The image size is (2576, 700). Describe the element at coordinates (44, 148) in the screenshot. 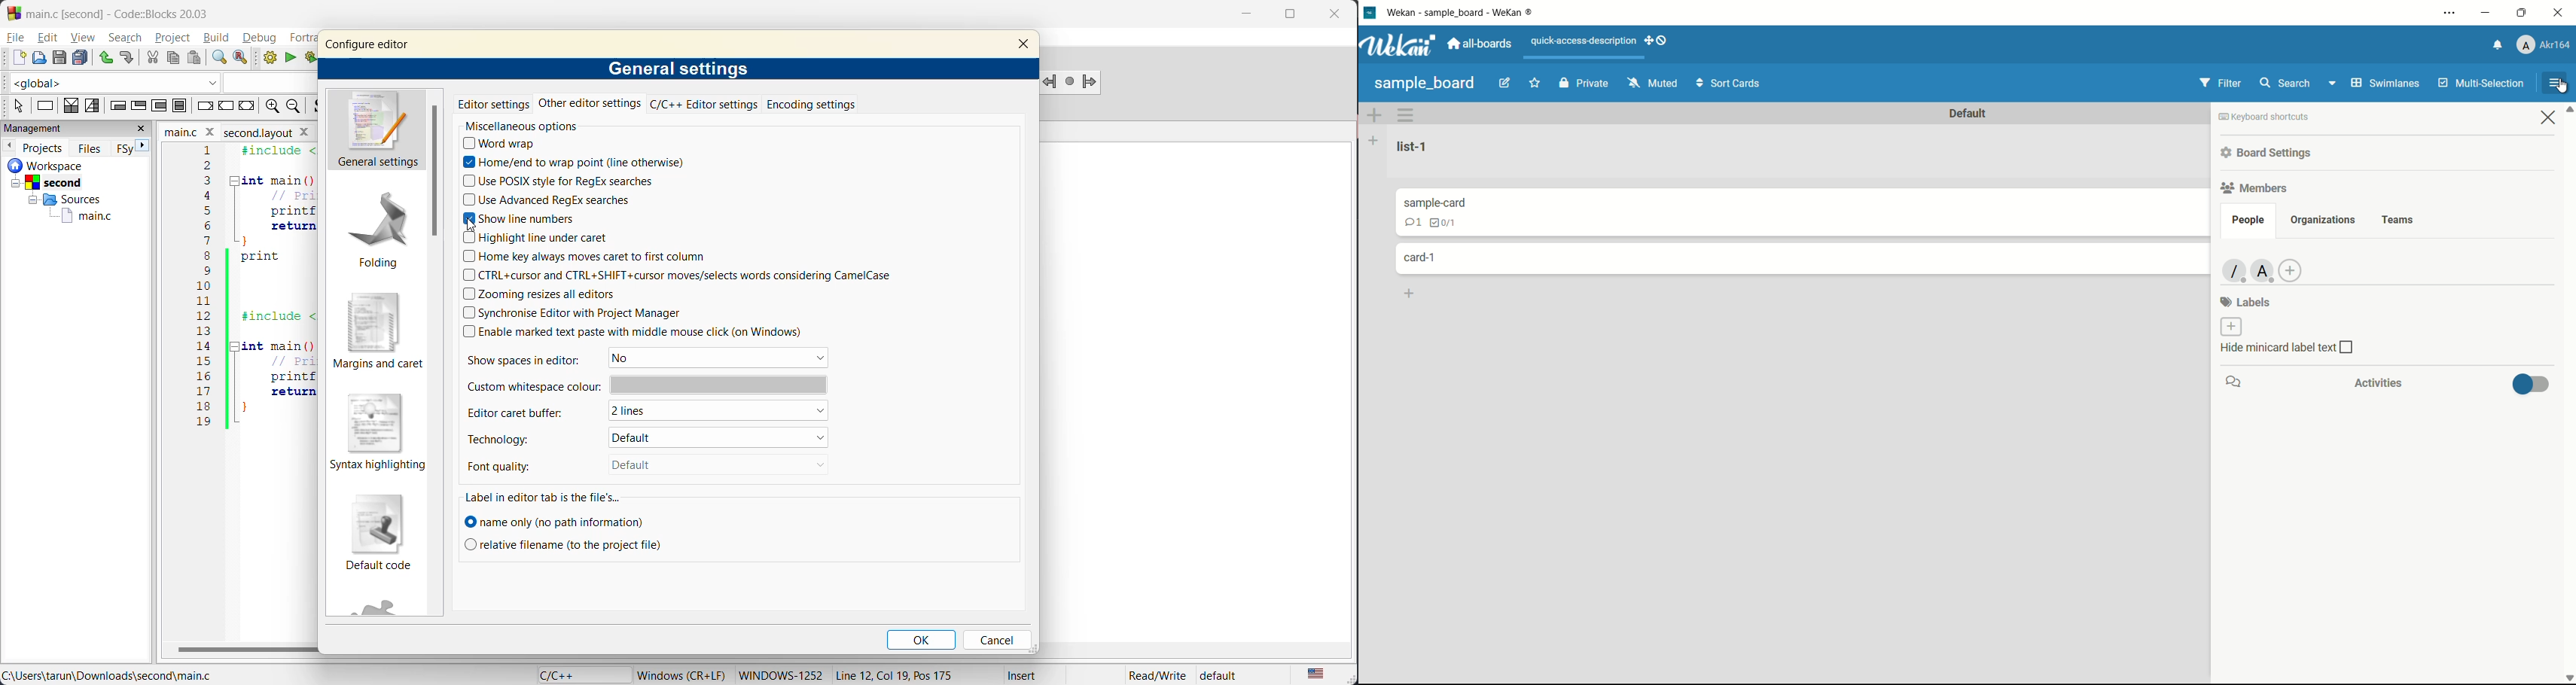

I see `projects` at that location.